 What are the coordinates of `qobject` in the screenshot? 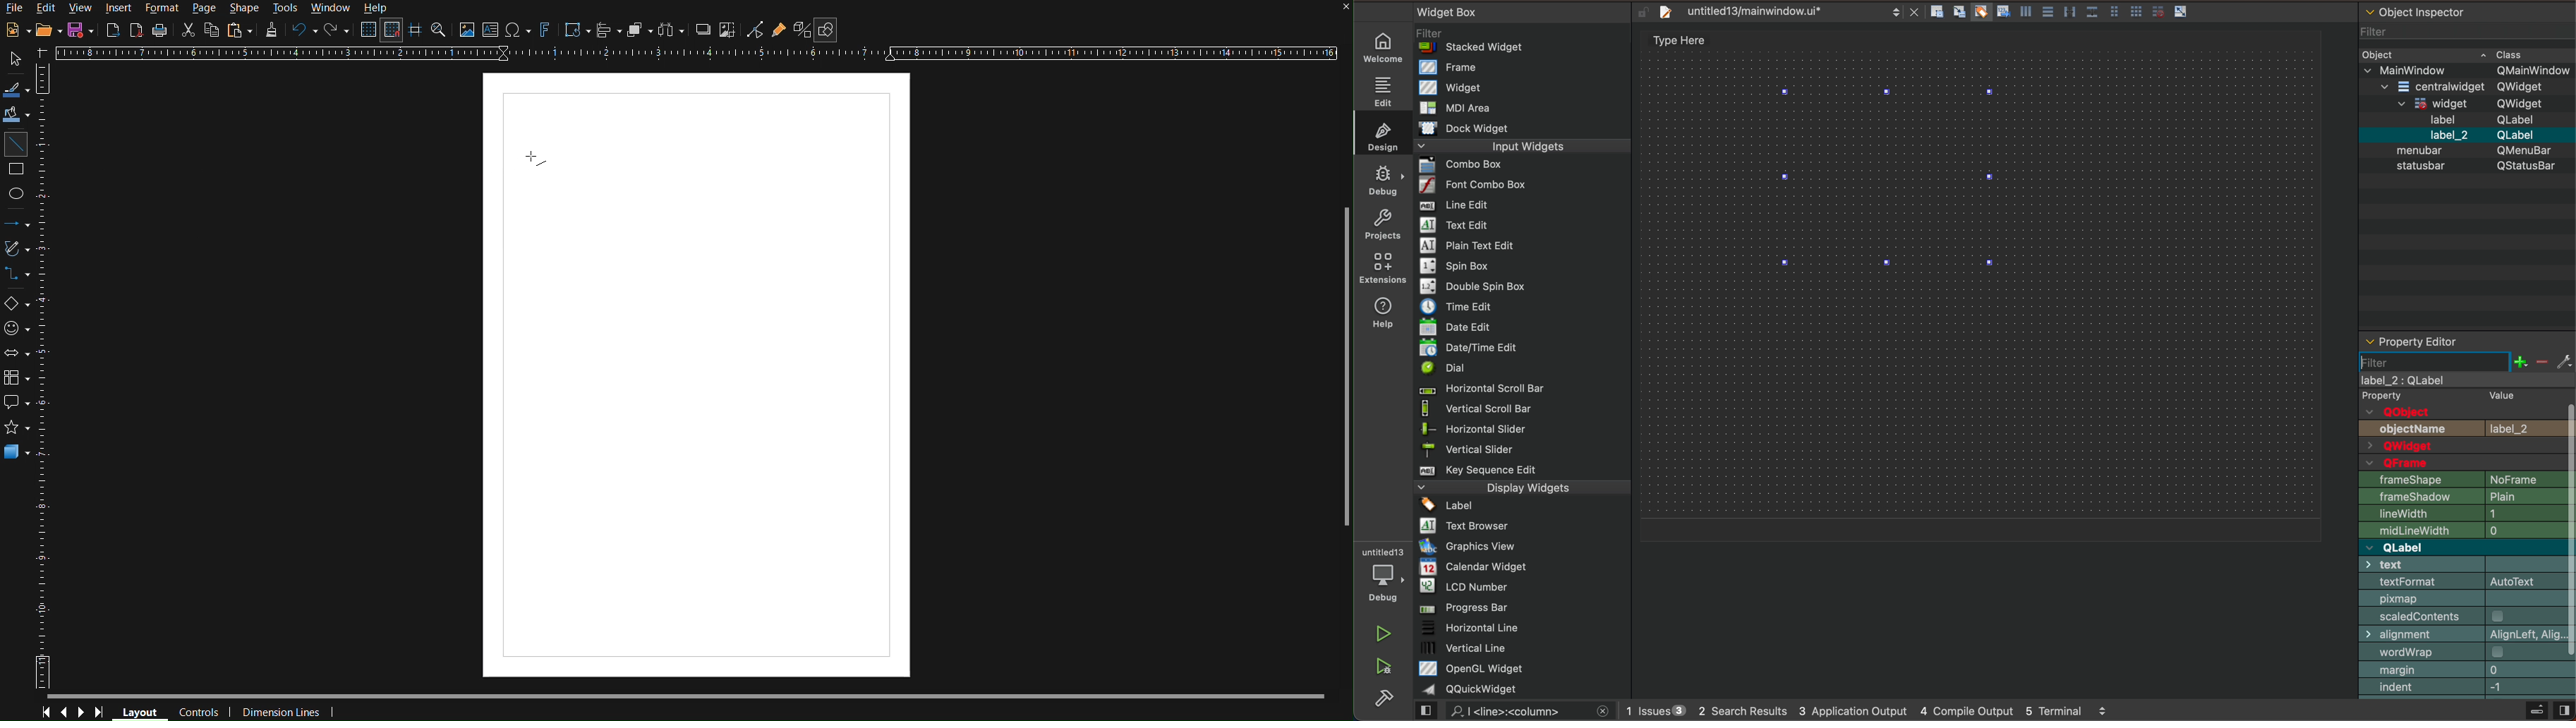 It's located at (2455, 412).